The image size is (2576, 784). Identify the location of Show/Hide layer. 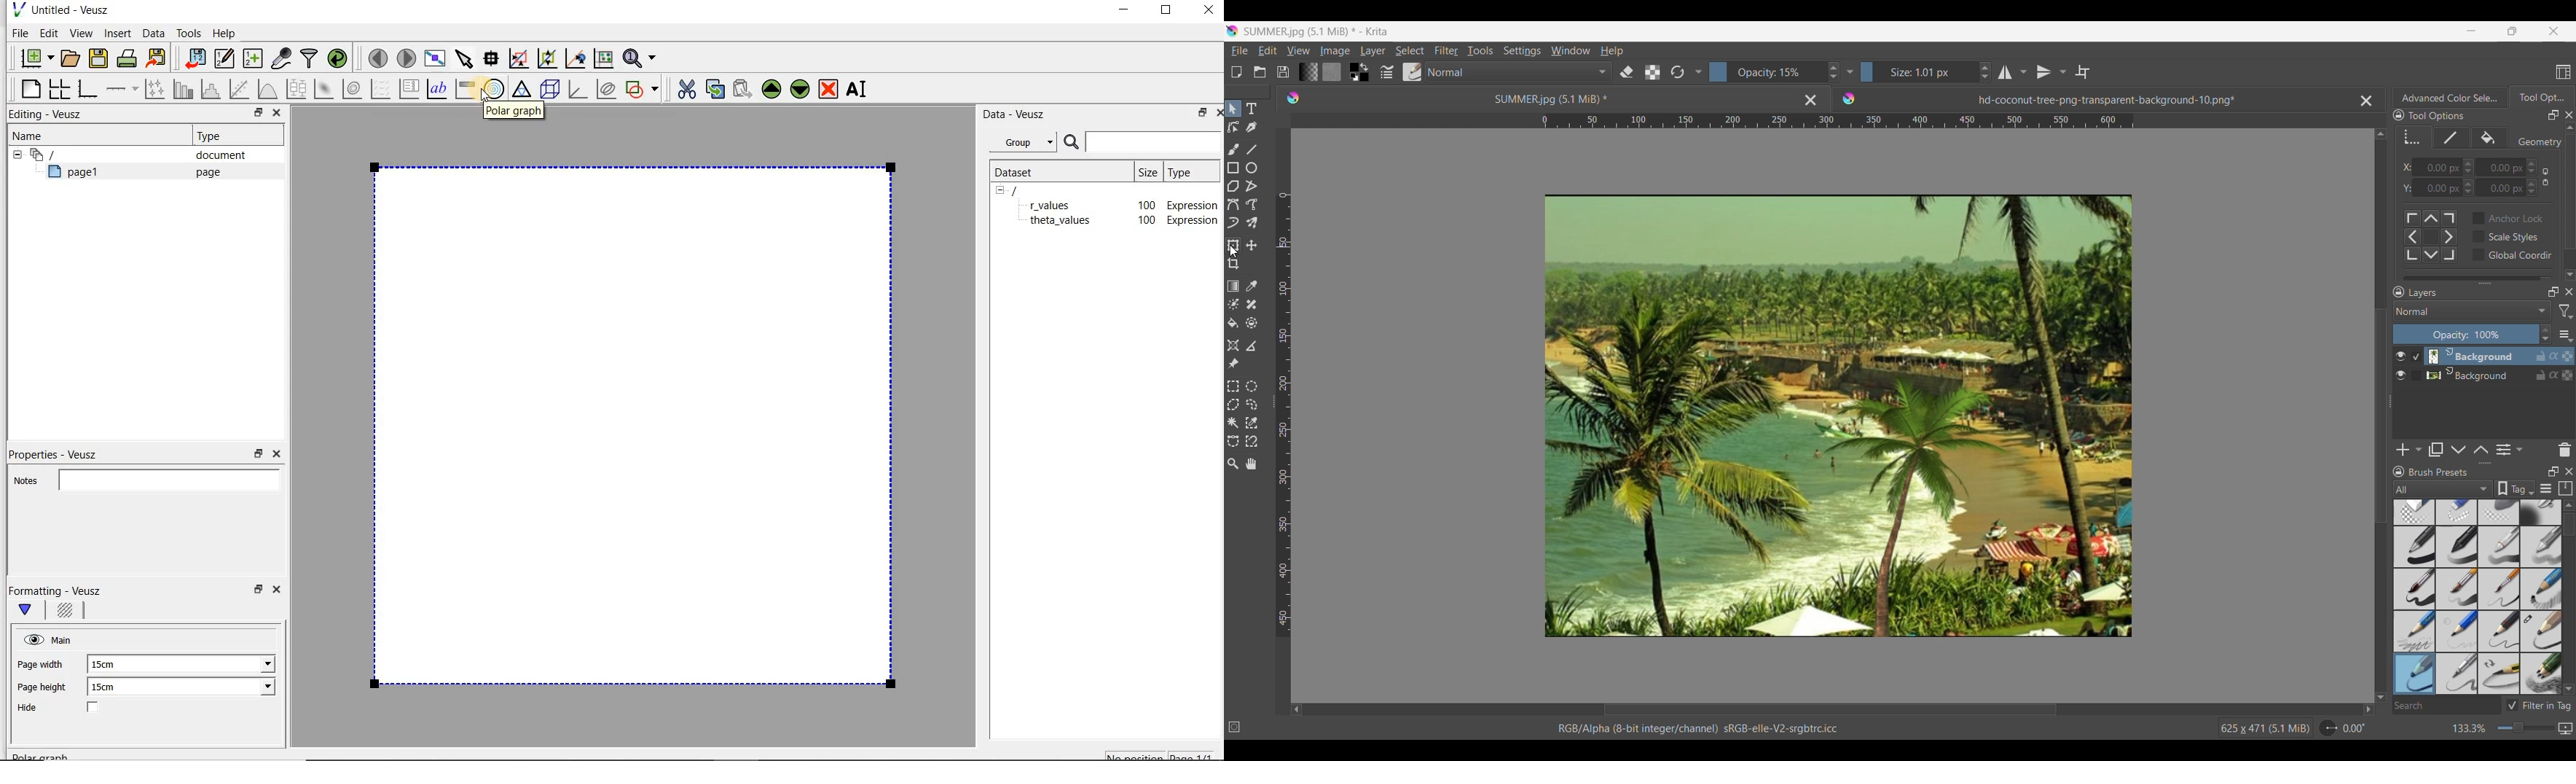
(2401, 376).